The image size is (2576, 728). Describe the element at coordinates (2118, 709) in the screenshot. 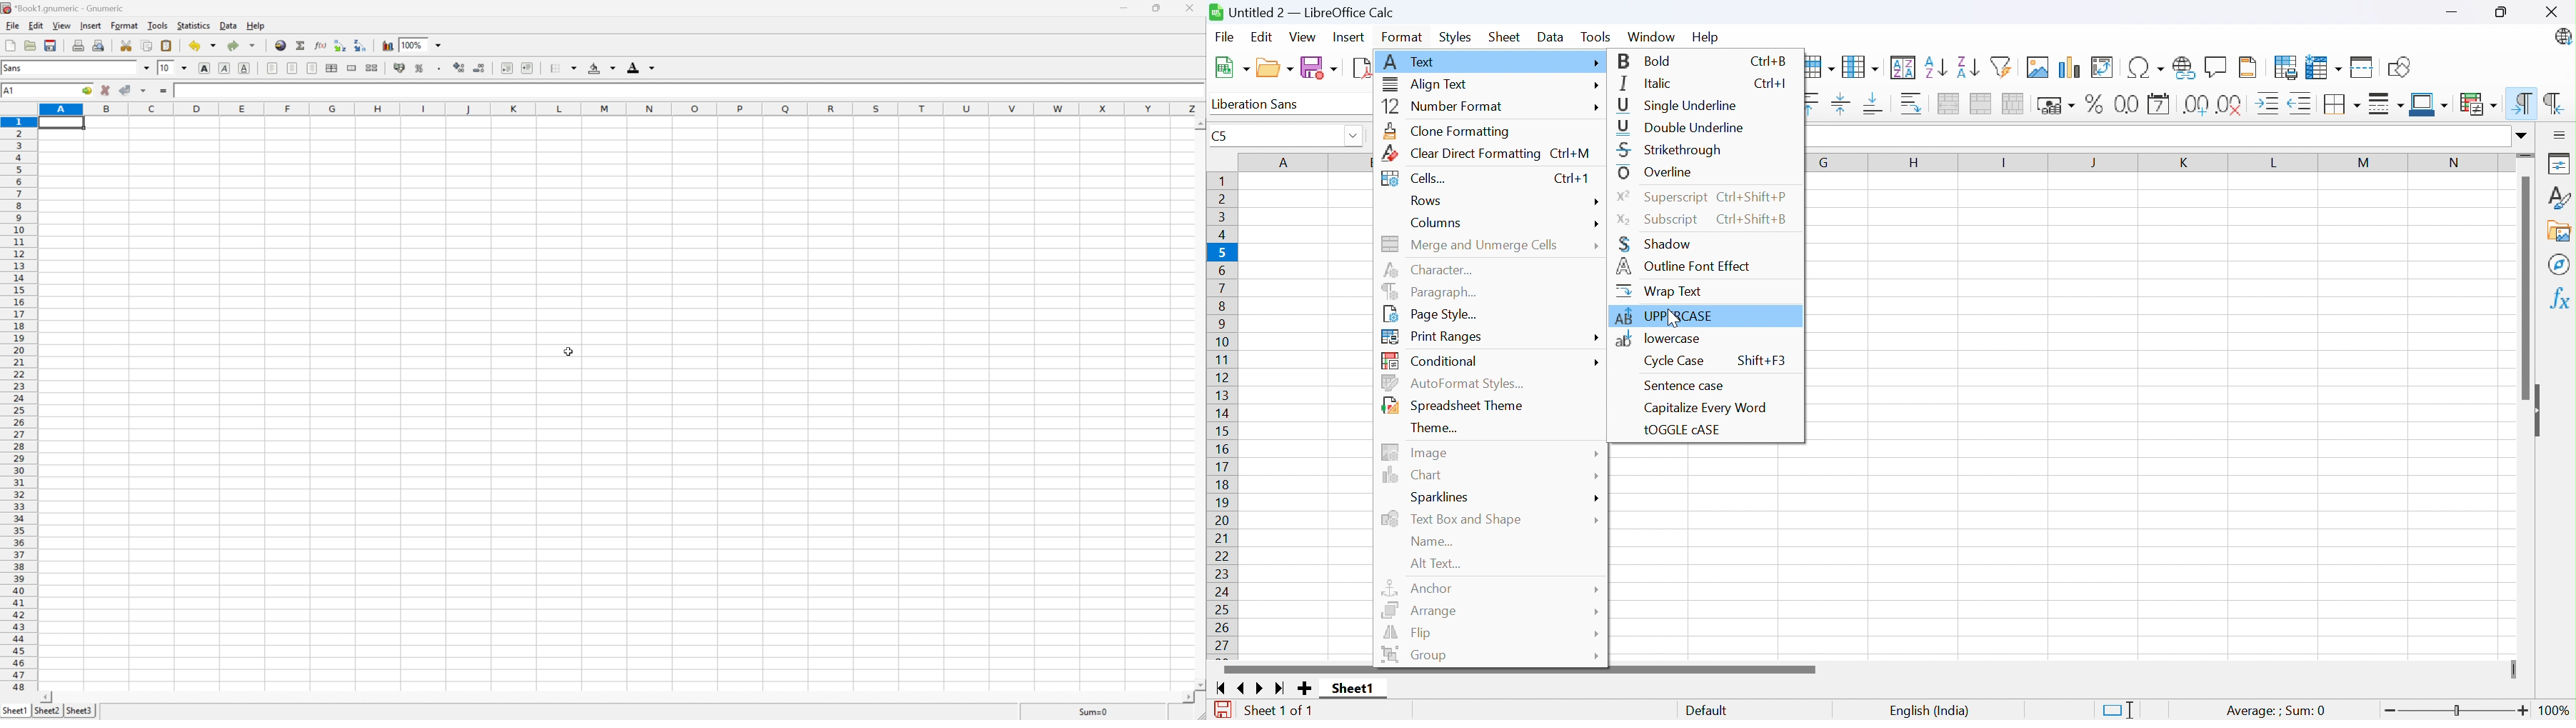

I see `Standard selection. Click to change selection mode.` at that location.